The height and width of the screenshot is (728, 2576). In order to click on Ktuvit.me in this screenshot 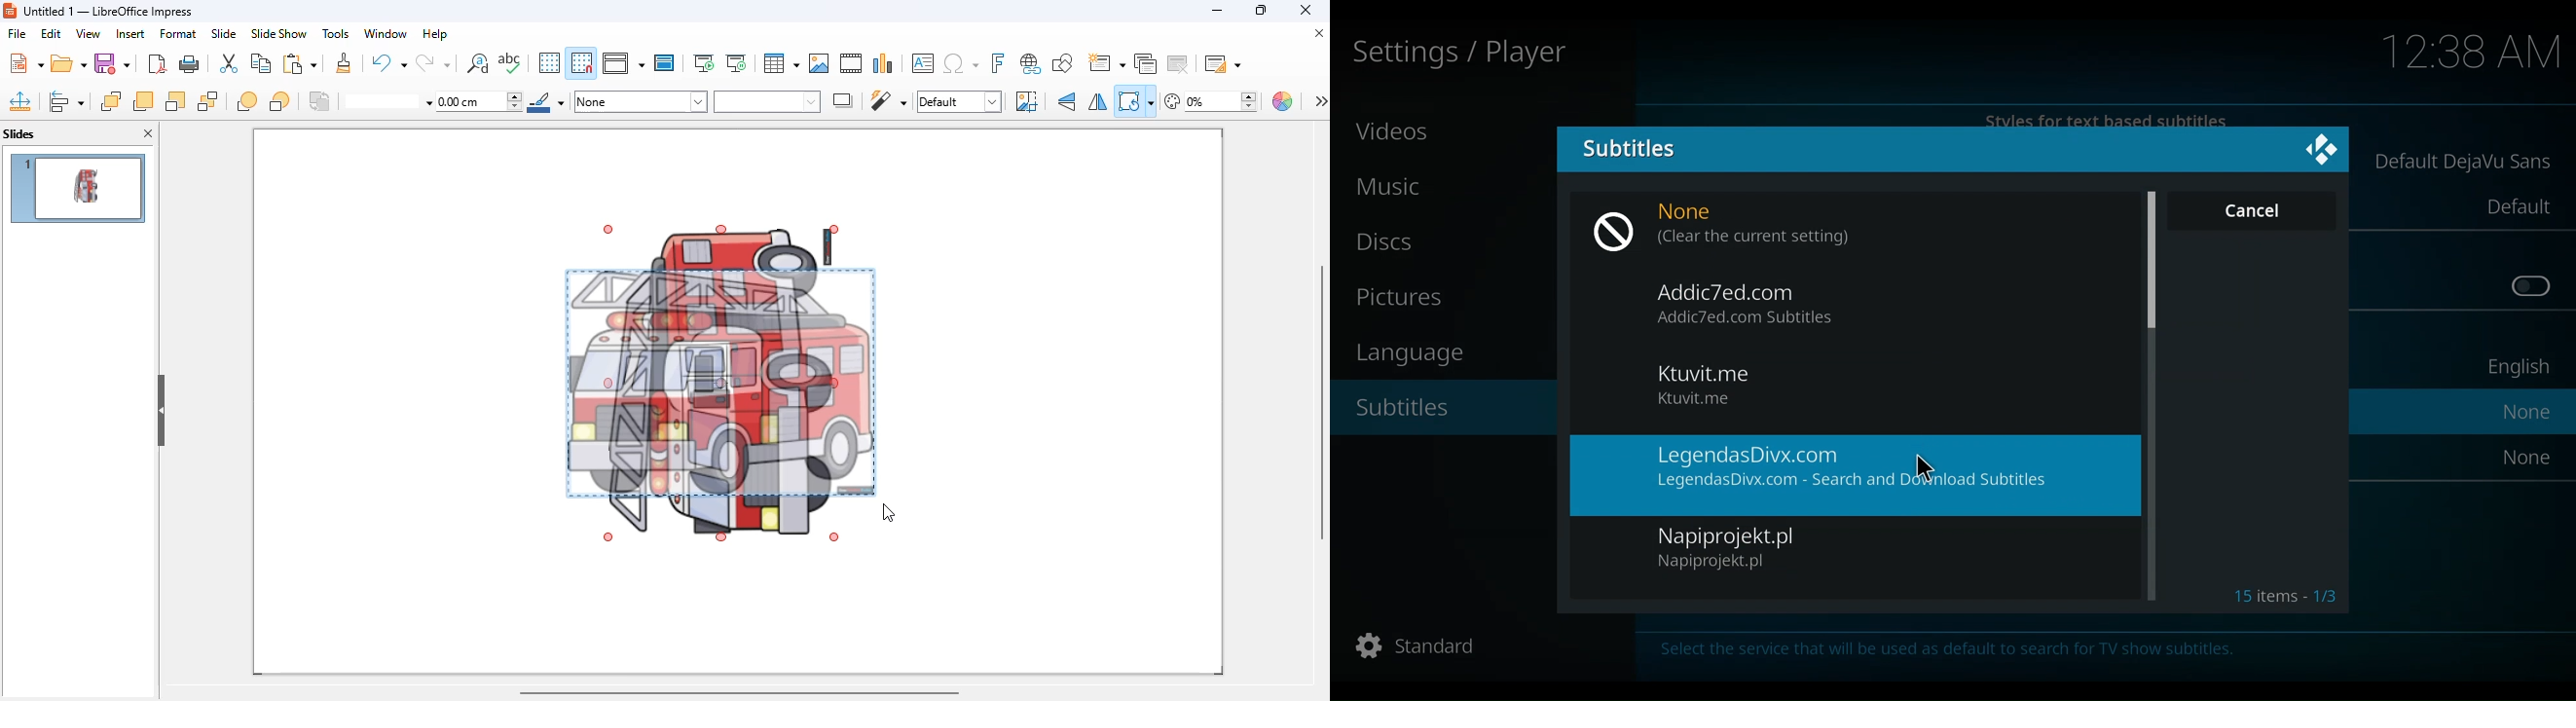, I will do `click(1695, 398)`.